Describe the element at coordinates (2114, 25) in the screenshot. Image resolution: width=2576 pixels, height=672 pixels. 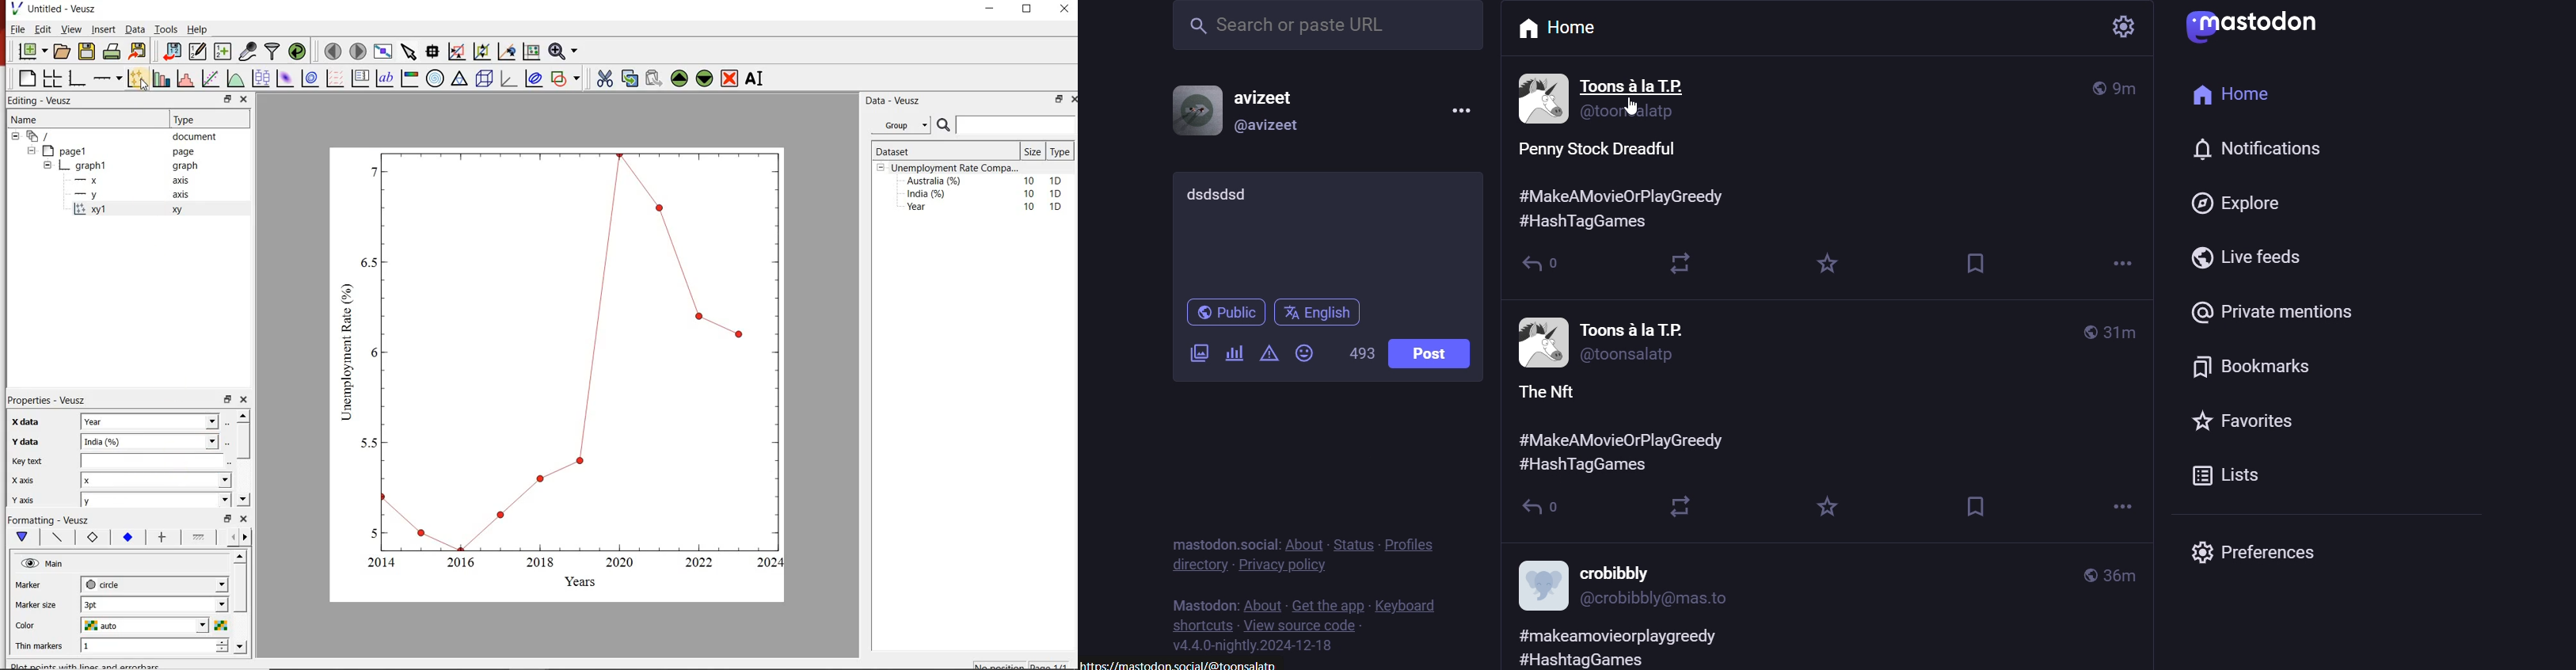
I see `setting` at that location.